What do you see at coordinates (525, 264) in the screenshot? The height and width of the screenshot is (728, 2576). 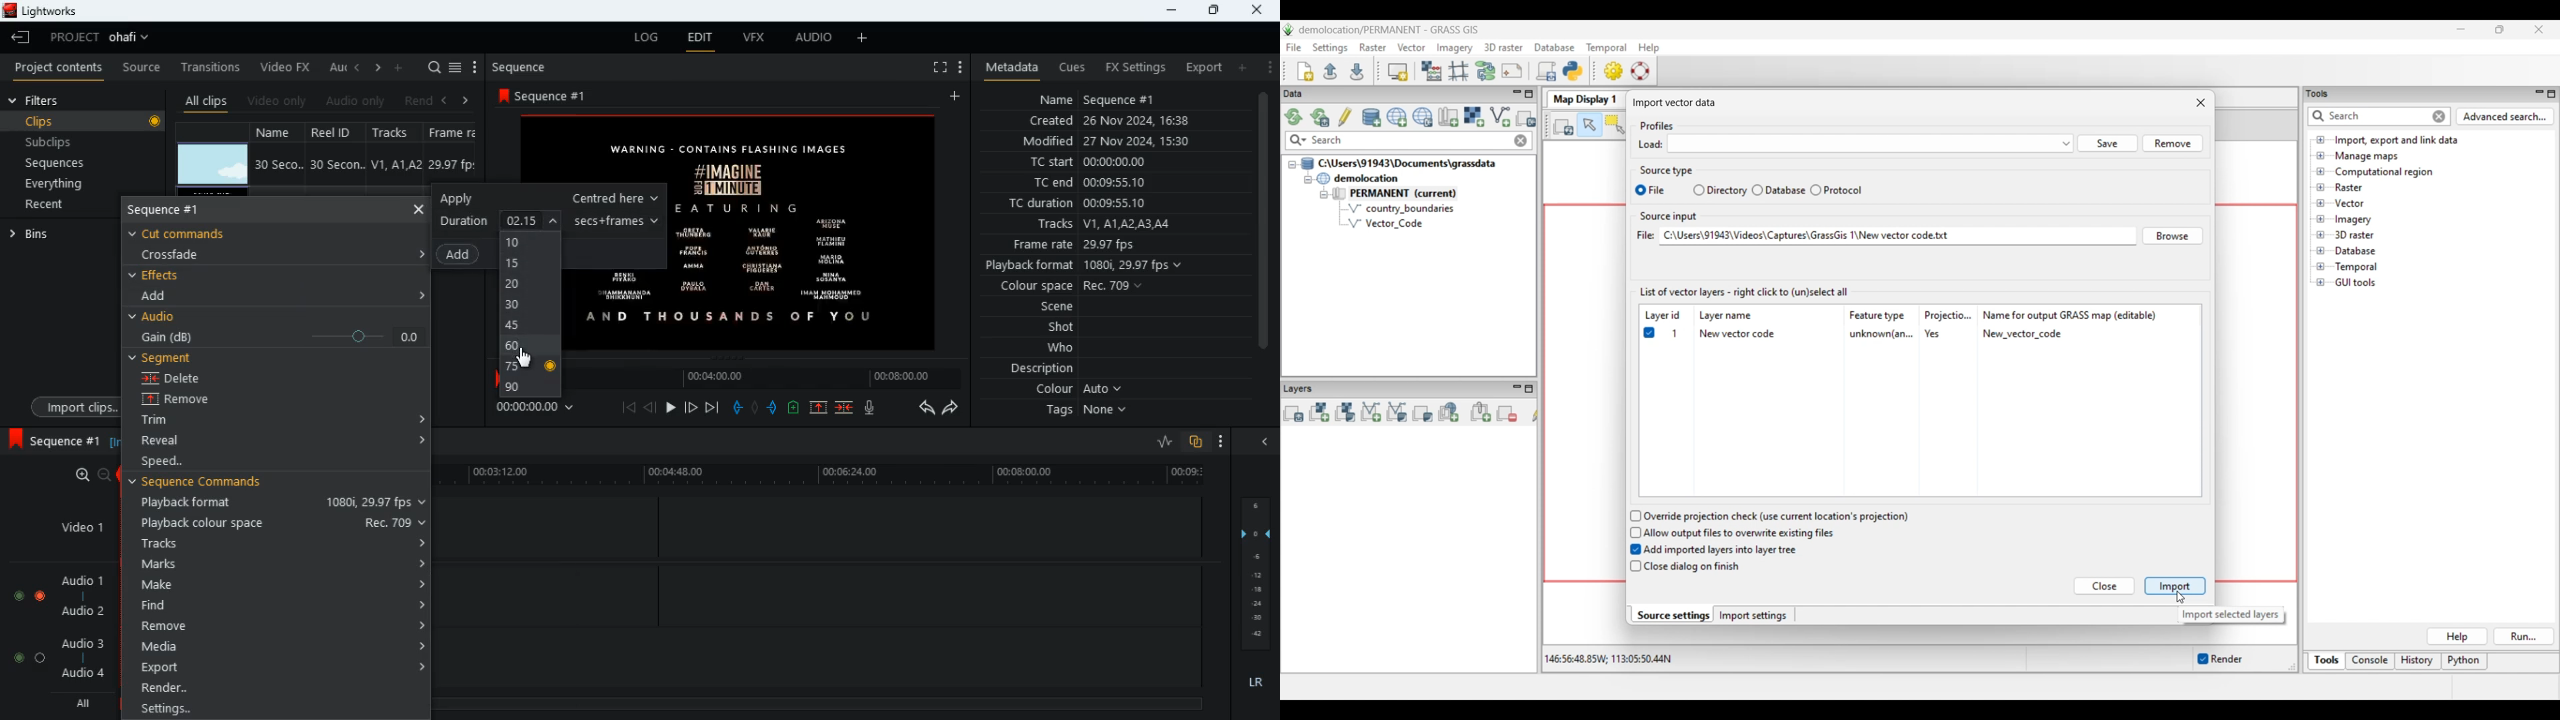 I see `15` at bounding box center [525, 264].